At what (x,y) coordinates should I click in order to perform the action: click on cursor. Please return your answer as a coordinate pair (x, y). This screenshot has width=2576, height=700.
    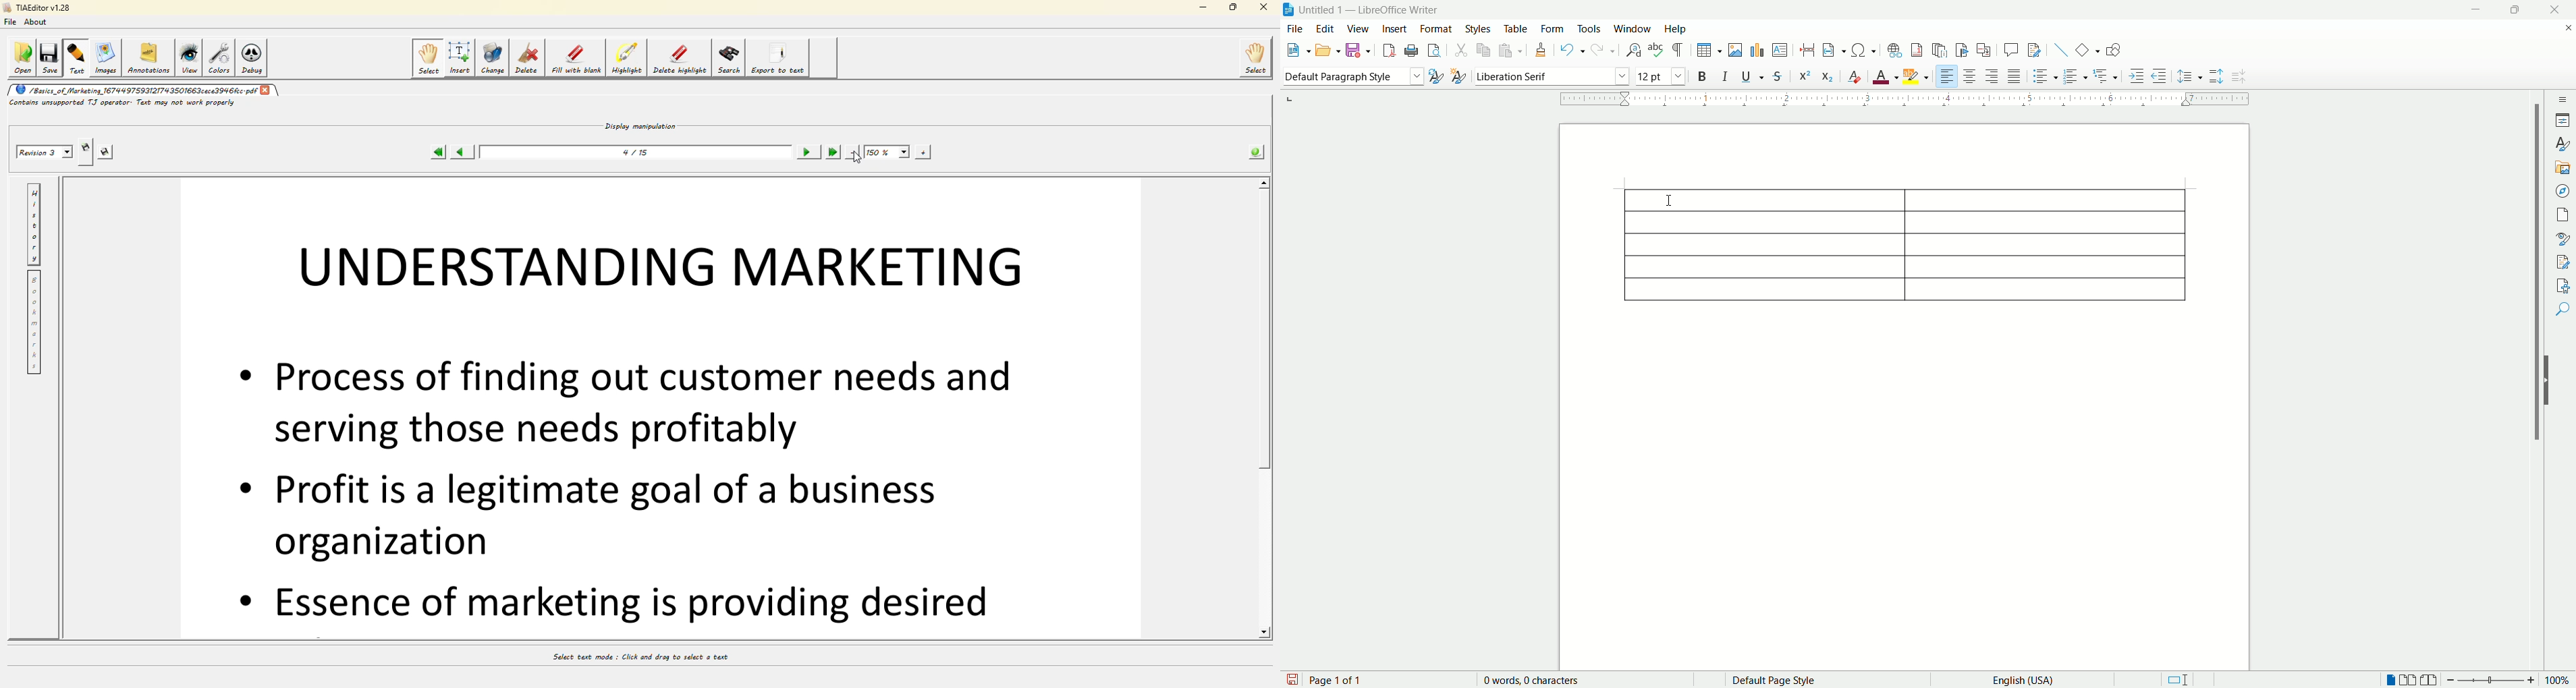
    Looking at the image, I should click on (1668, 201).